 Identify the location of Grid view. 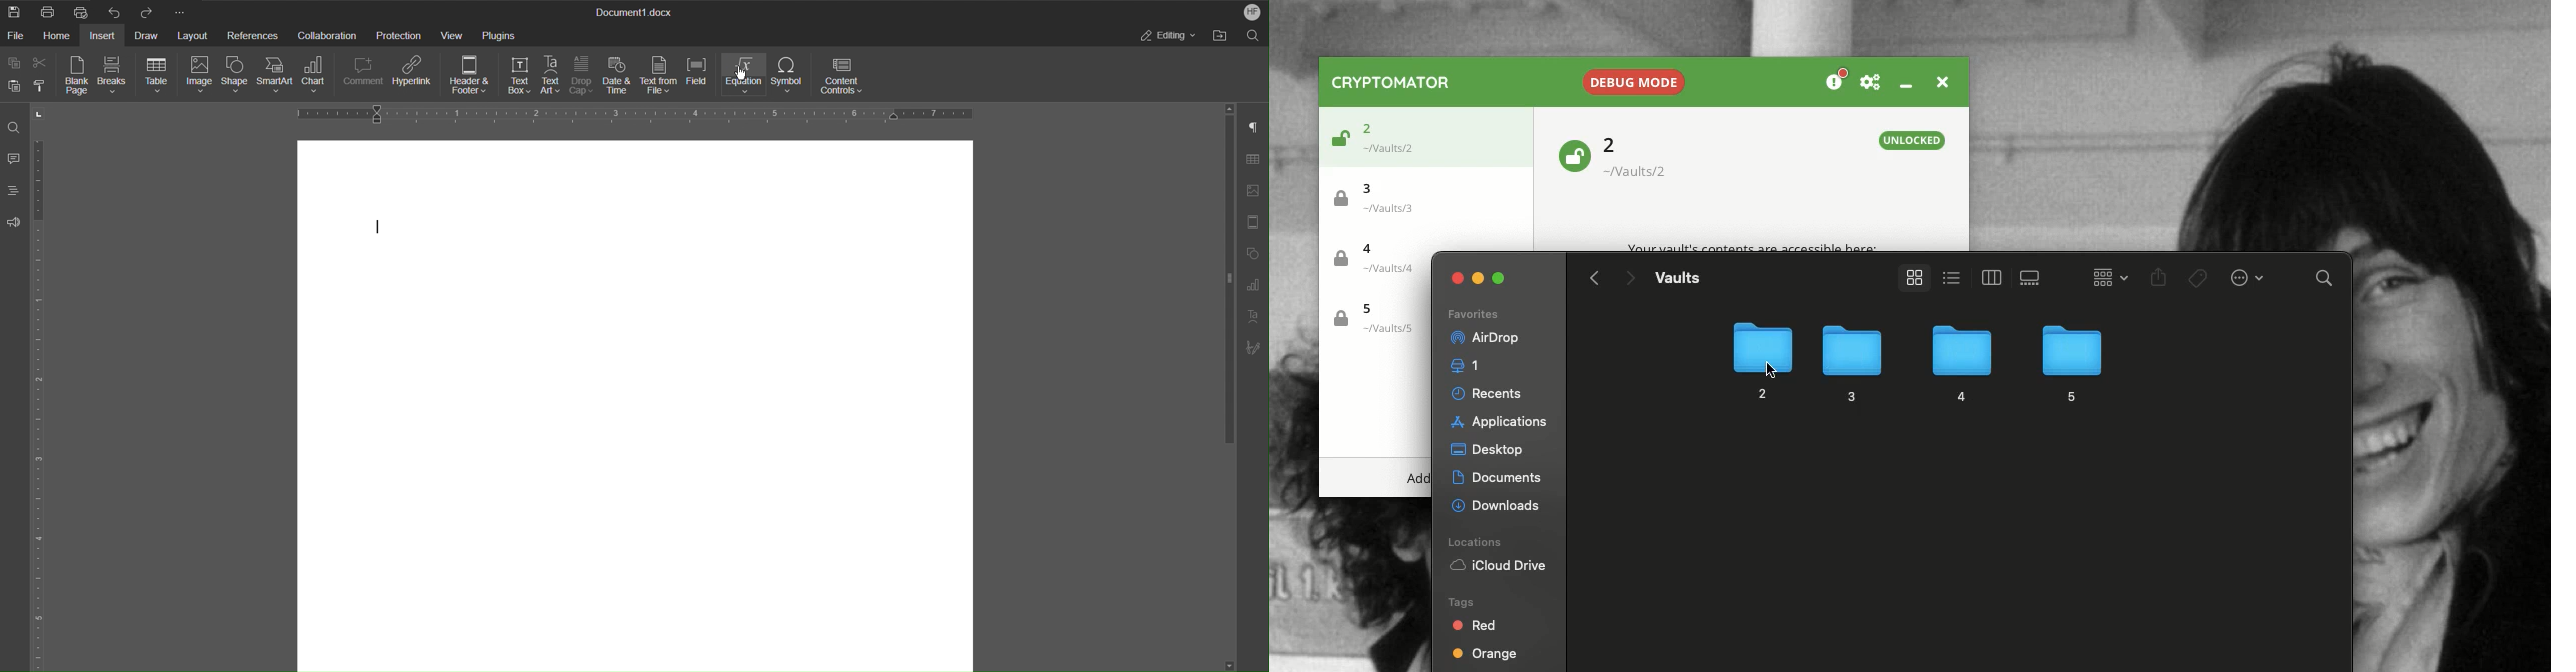
(2105, 276).